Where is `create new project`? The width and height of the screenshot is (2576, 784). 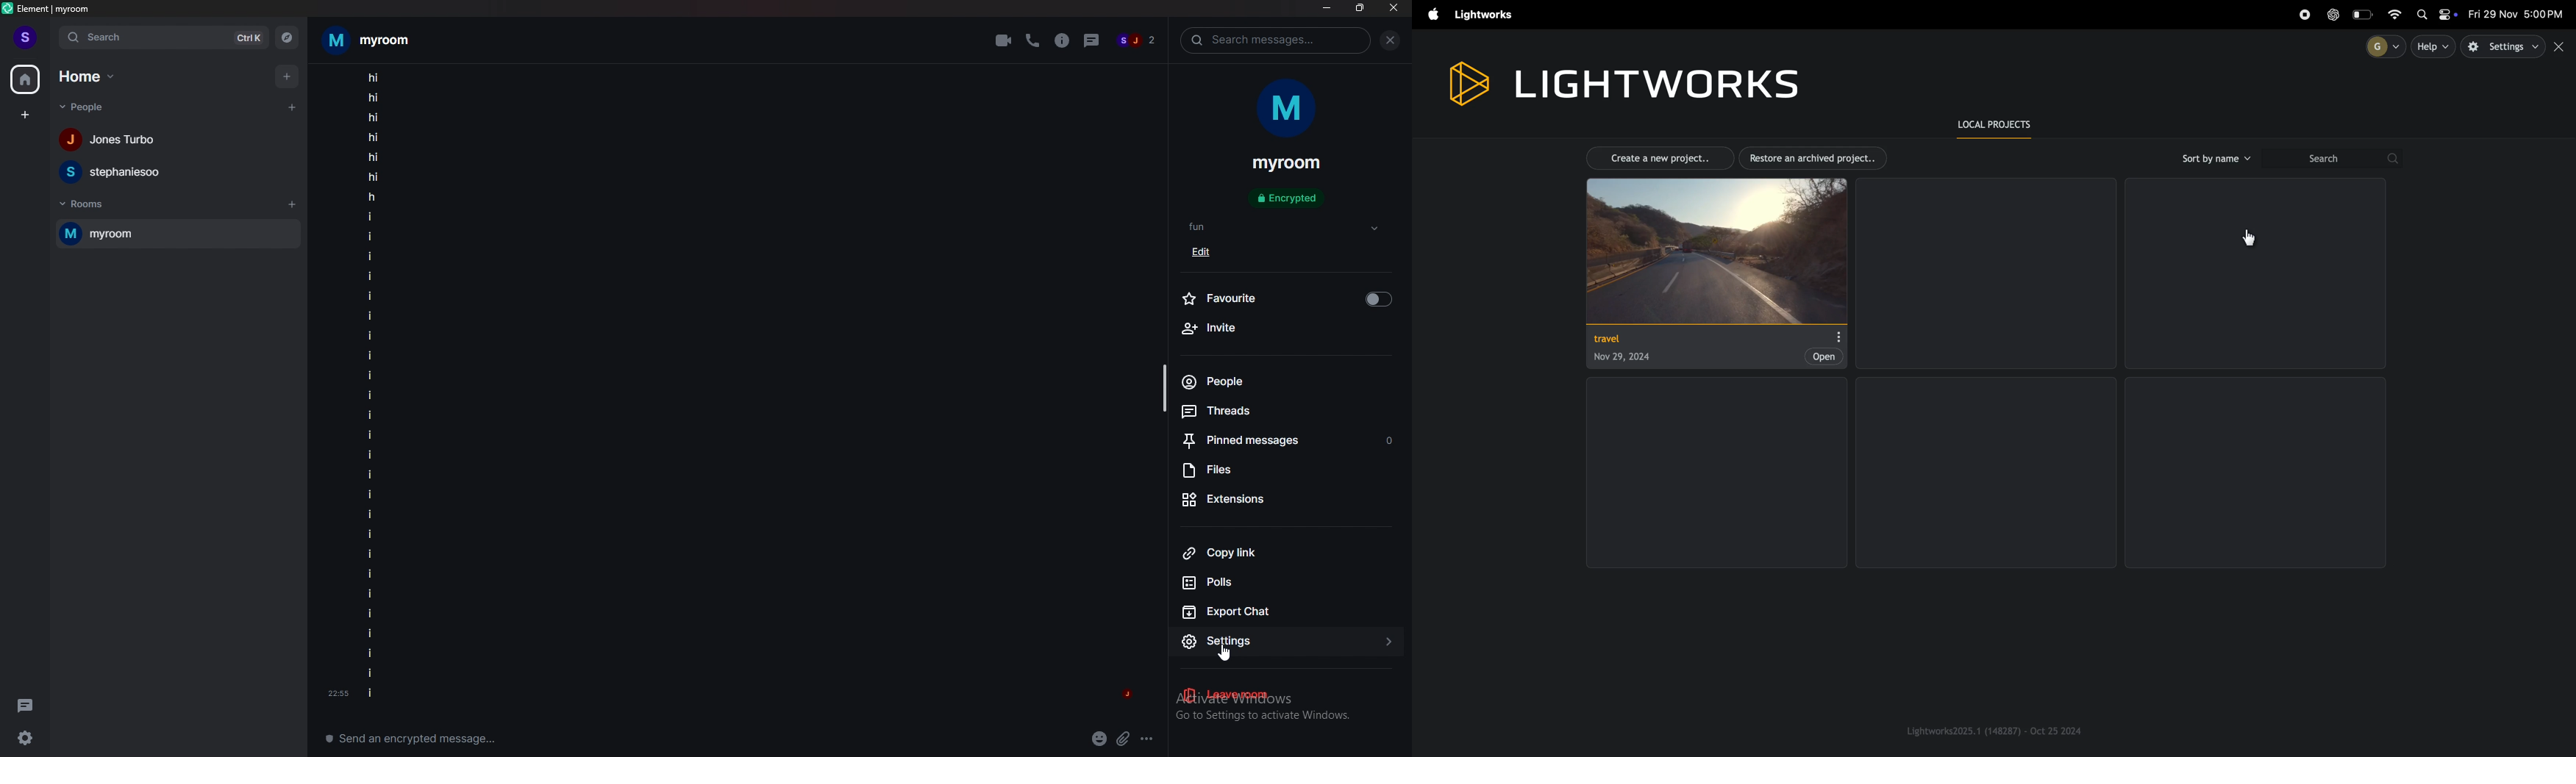
create new project is located at coordinates (1655, 157).